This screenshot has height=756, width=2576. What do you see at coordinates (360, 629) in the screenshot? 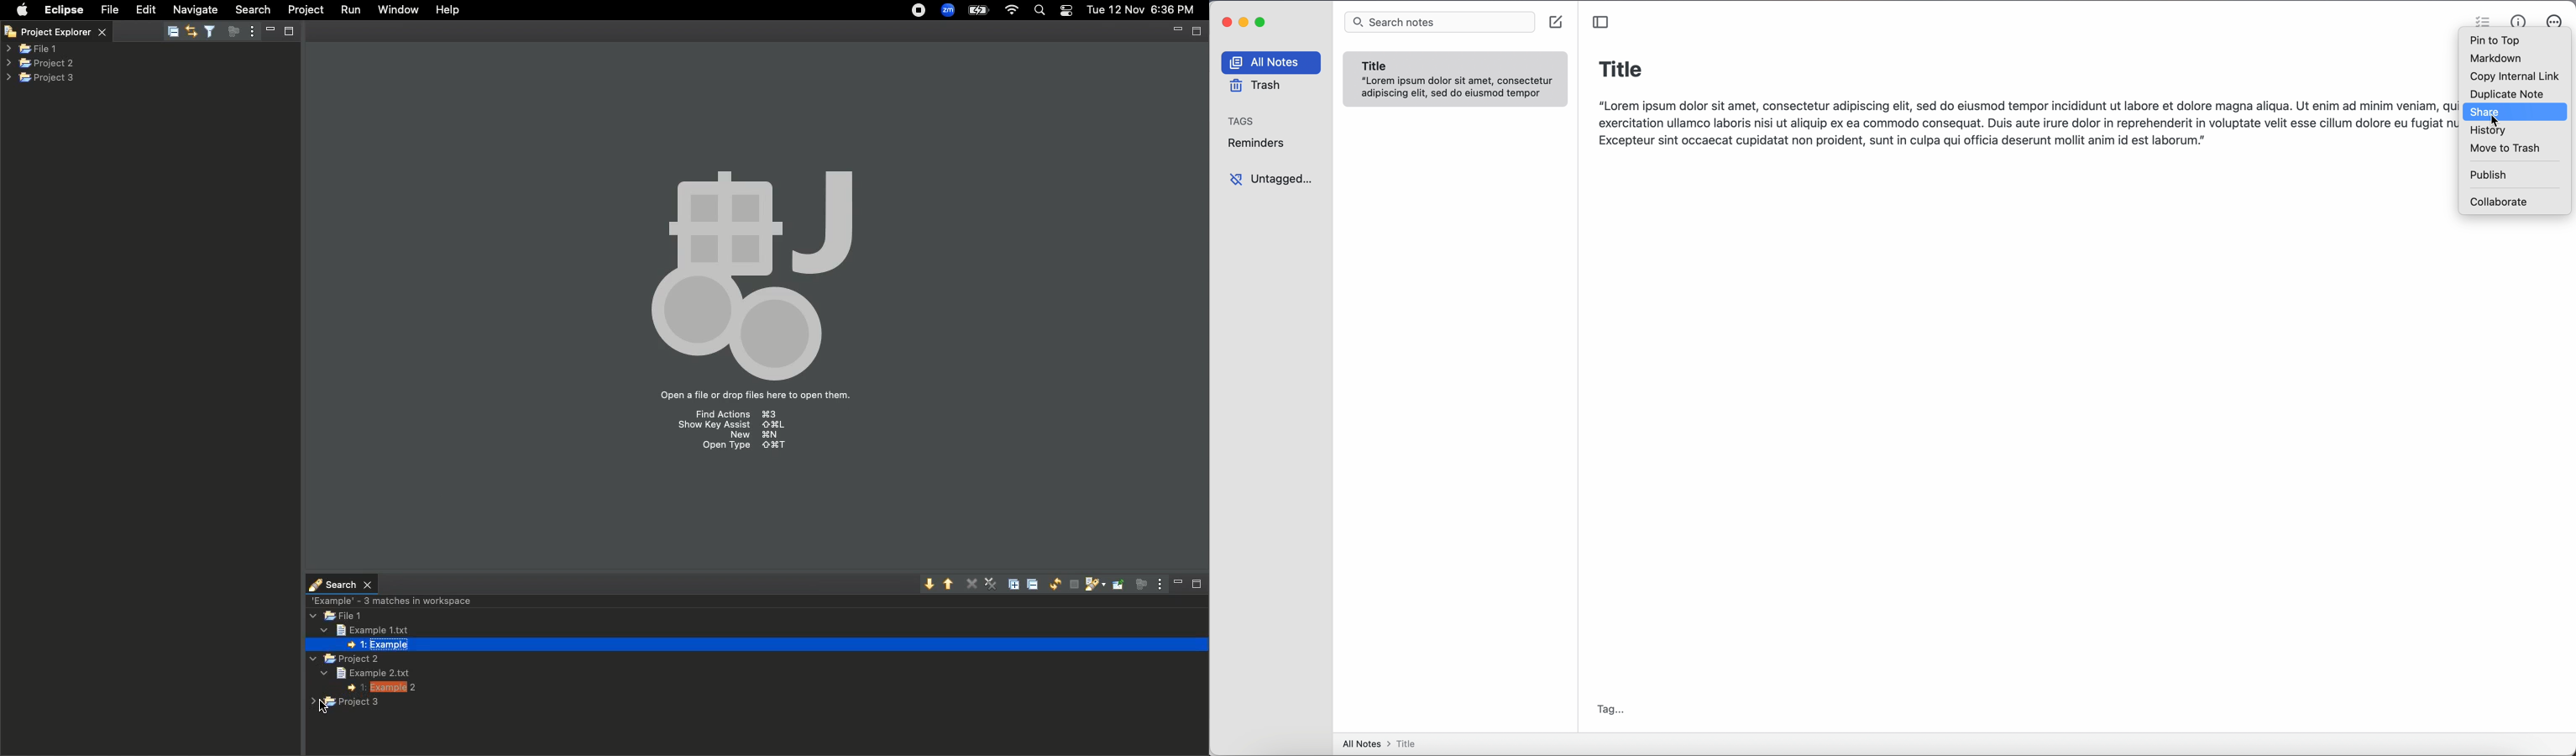
I see `Text file` at bounding box center [360, 629].